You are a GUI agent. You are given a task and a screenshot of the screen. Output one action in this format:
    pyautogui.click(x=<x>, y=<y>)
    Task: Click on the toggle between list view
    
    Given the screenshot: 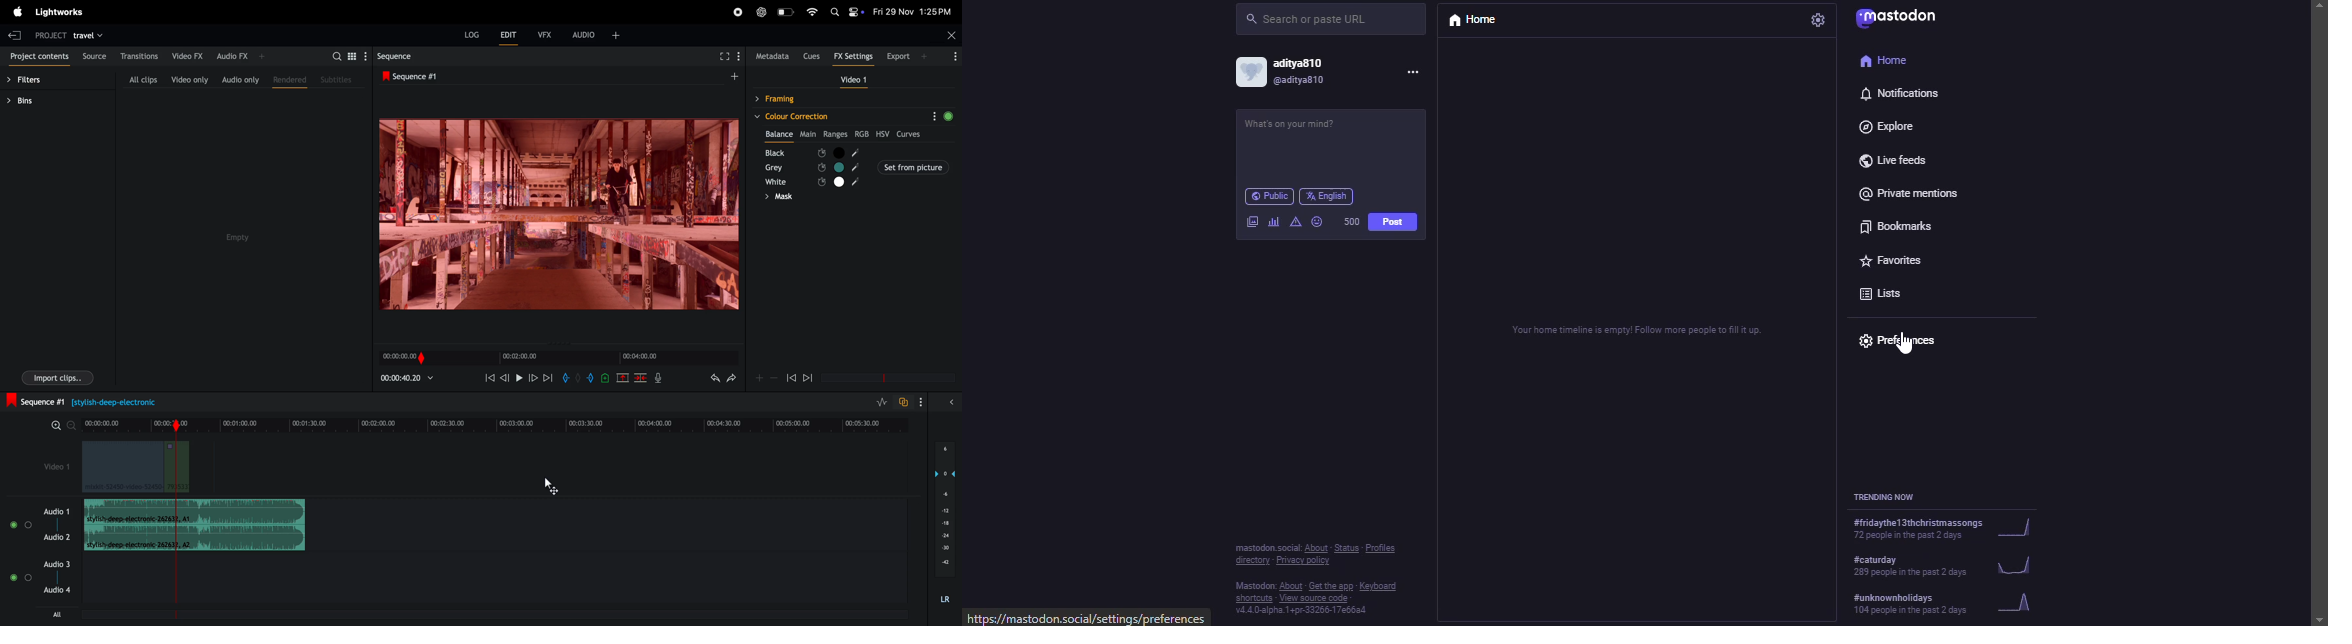 What is the action you would take?
    pyautogui.click(x=354, y=56)
    